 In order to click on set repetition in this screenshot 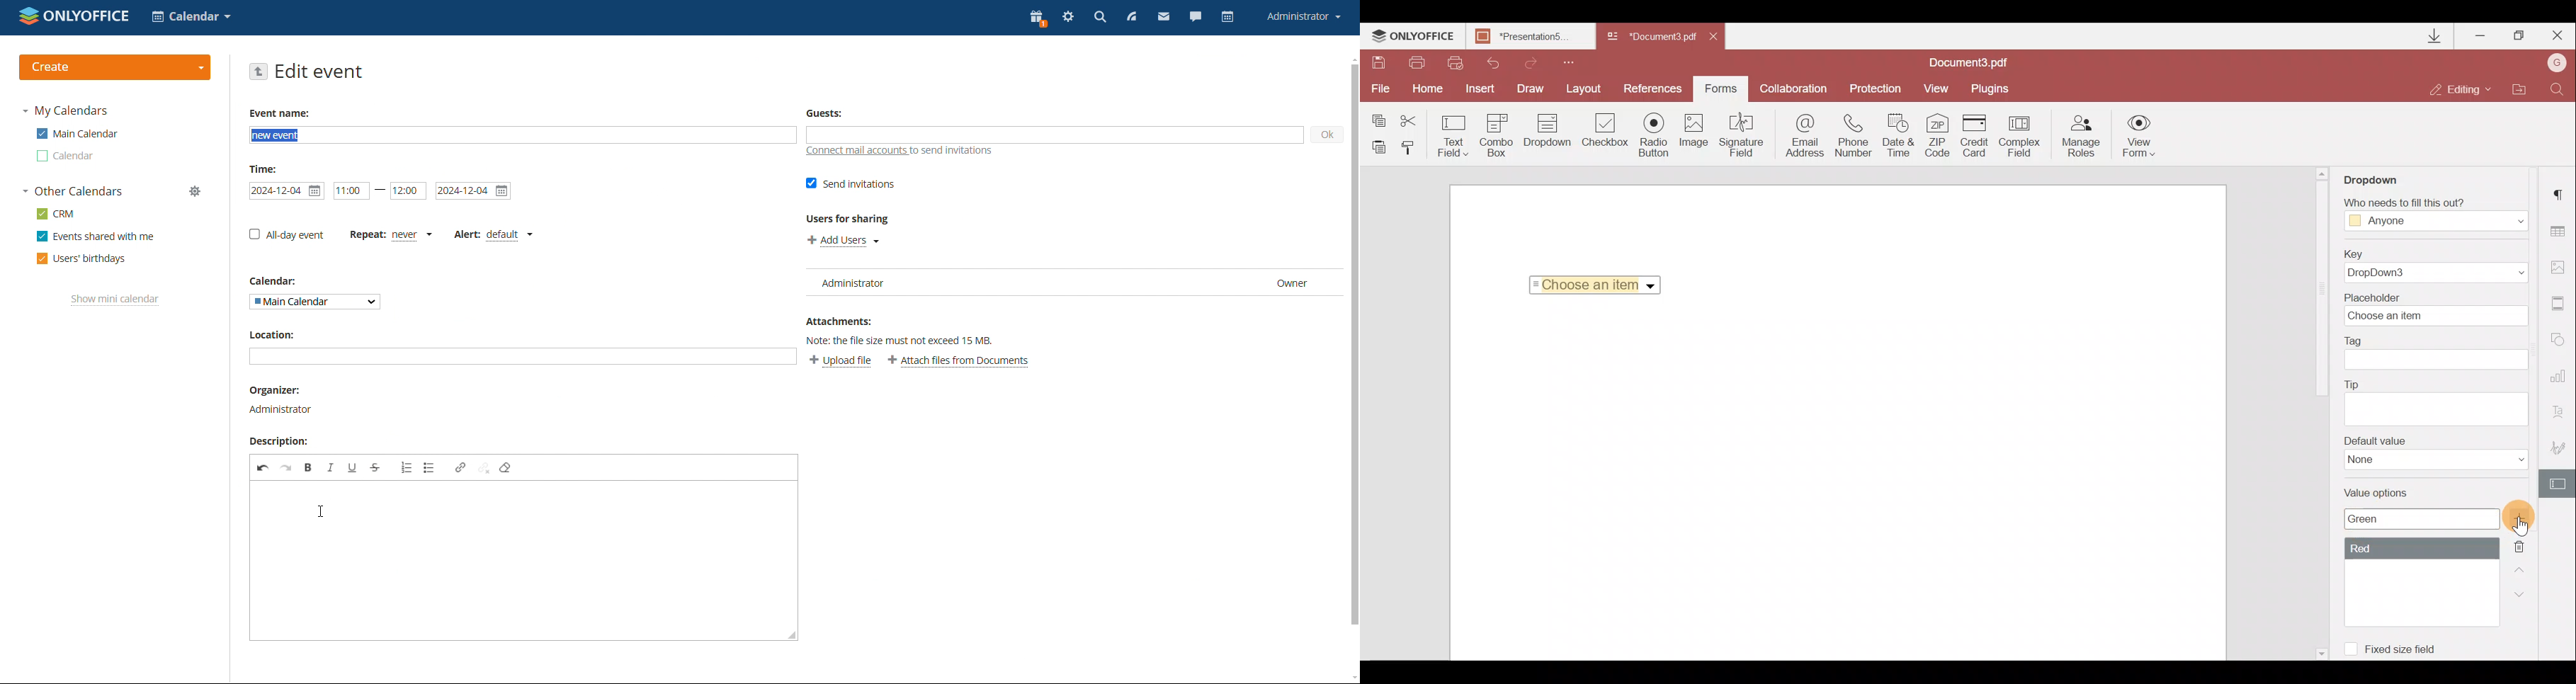, I will do `click(365, 233)`.